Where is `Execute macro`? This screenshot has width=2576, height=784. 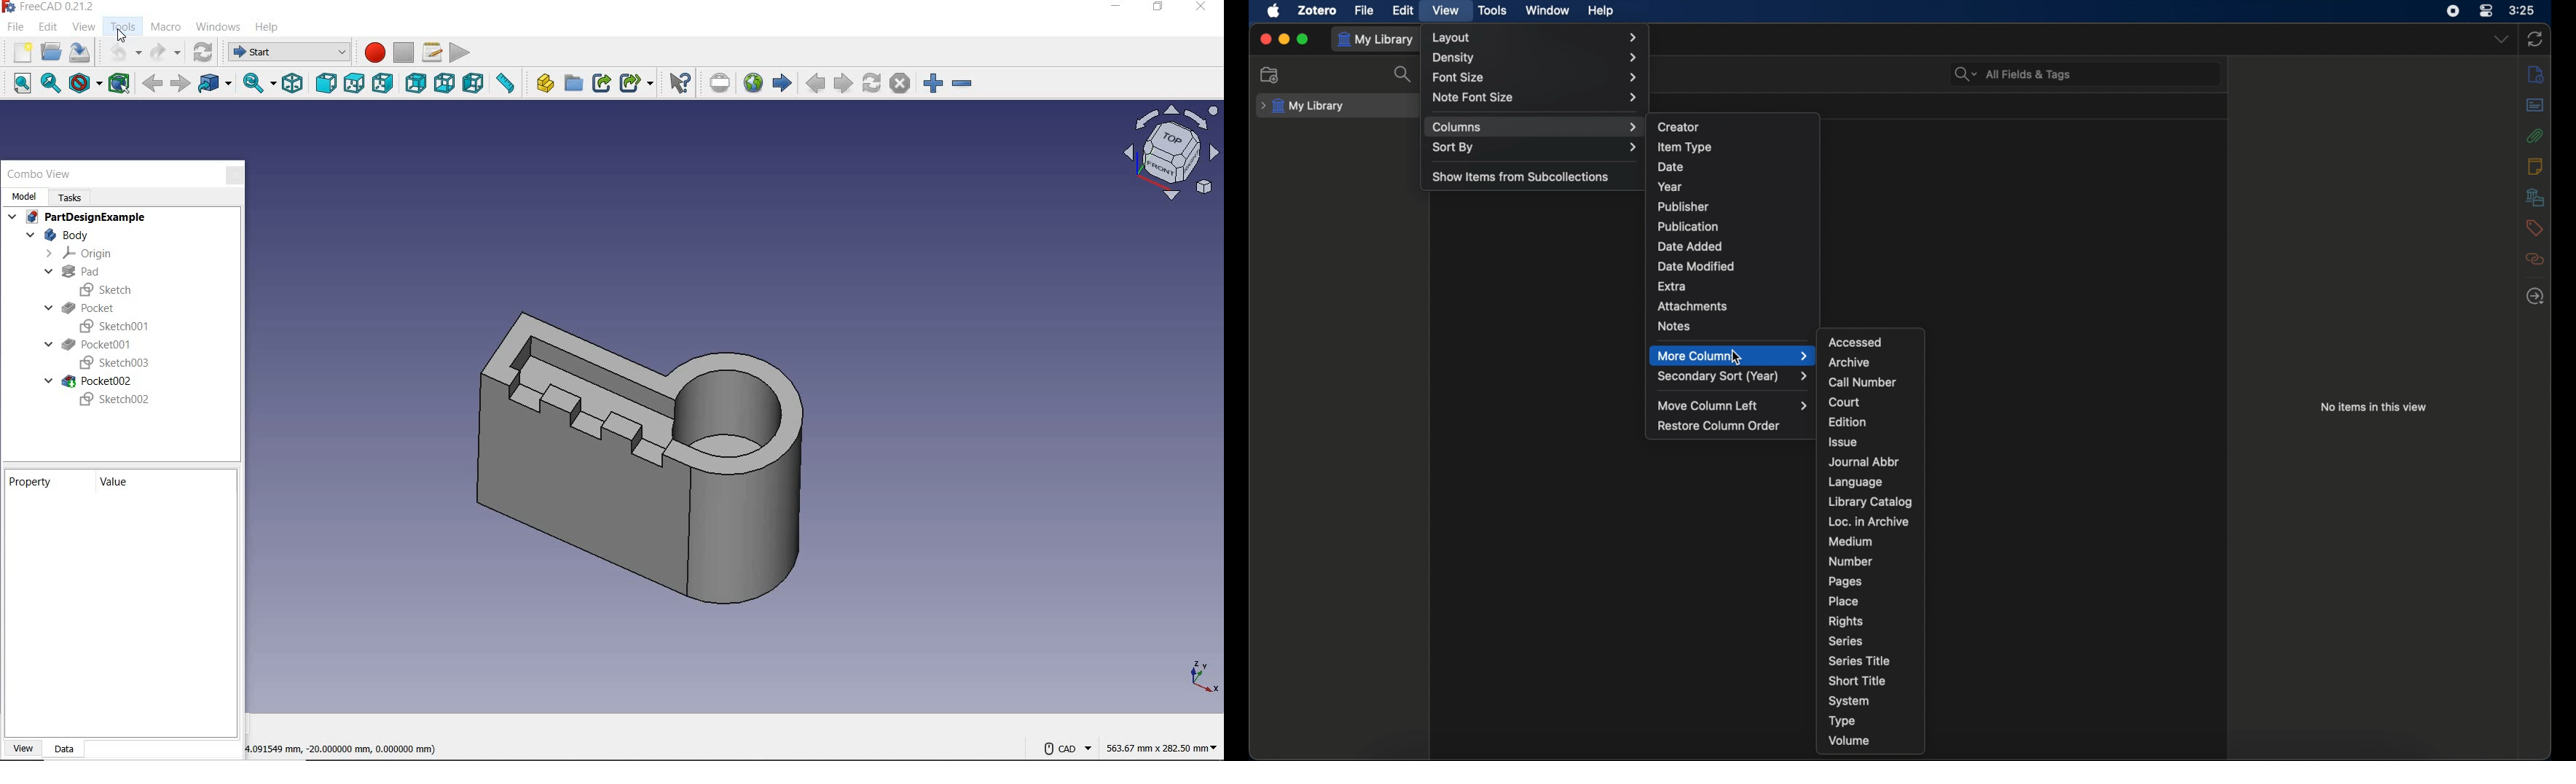 Execute macro is located at coordinates (463, 50).